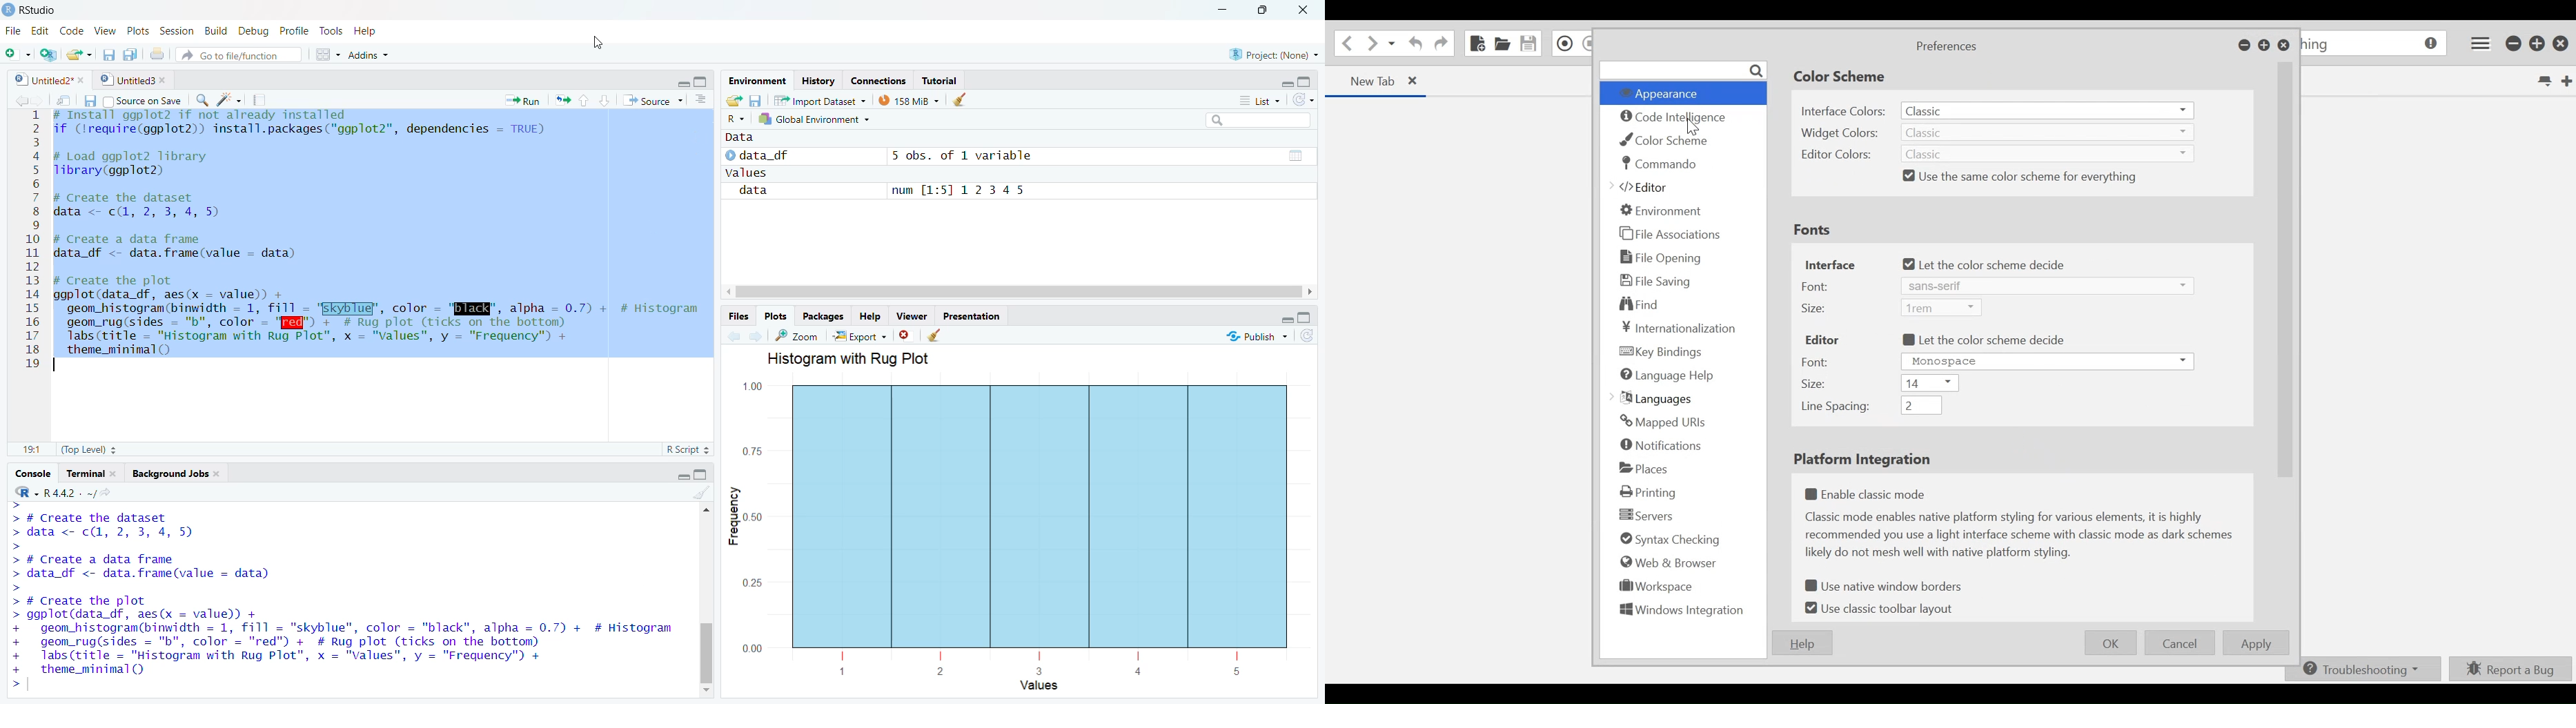  Describe the element at coordinates (133, 54) in the screenshot. I see `Save all documents` at that location.